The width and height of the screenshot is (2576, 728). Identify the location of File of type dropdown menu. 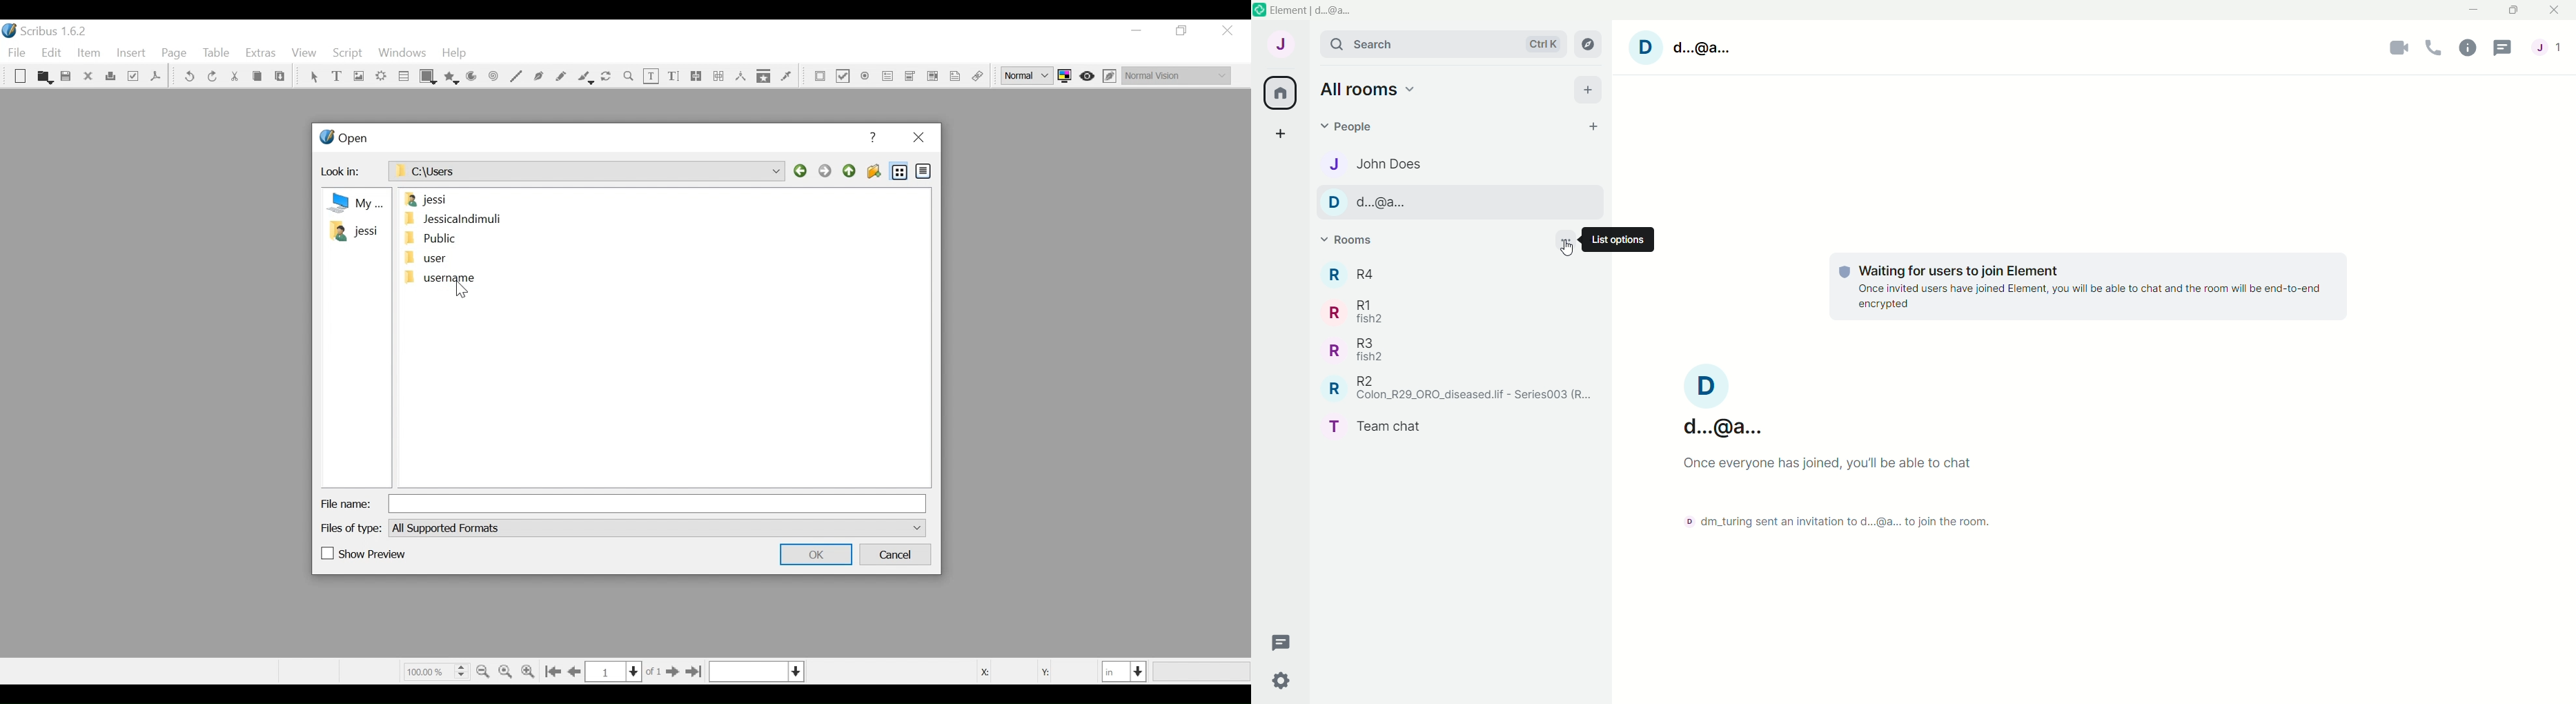
(656, 527).